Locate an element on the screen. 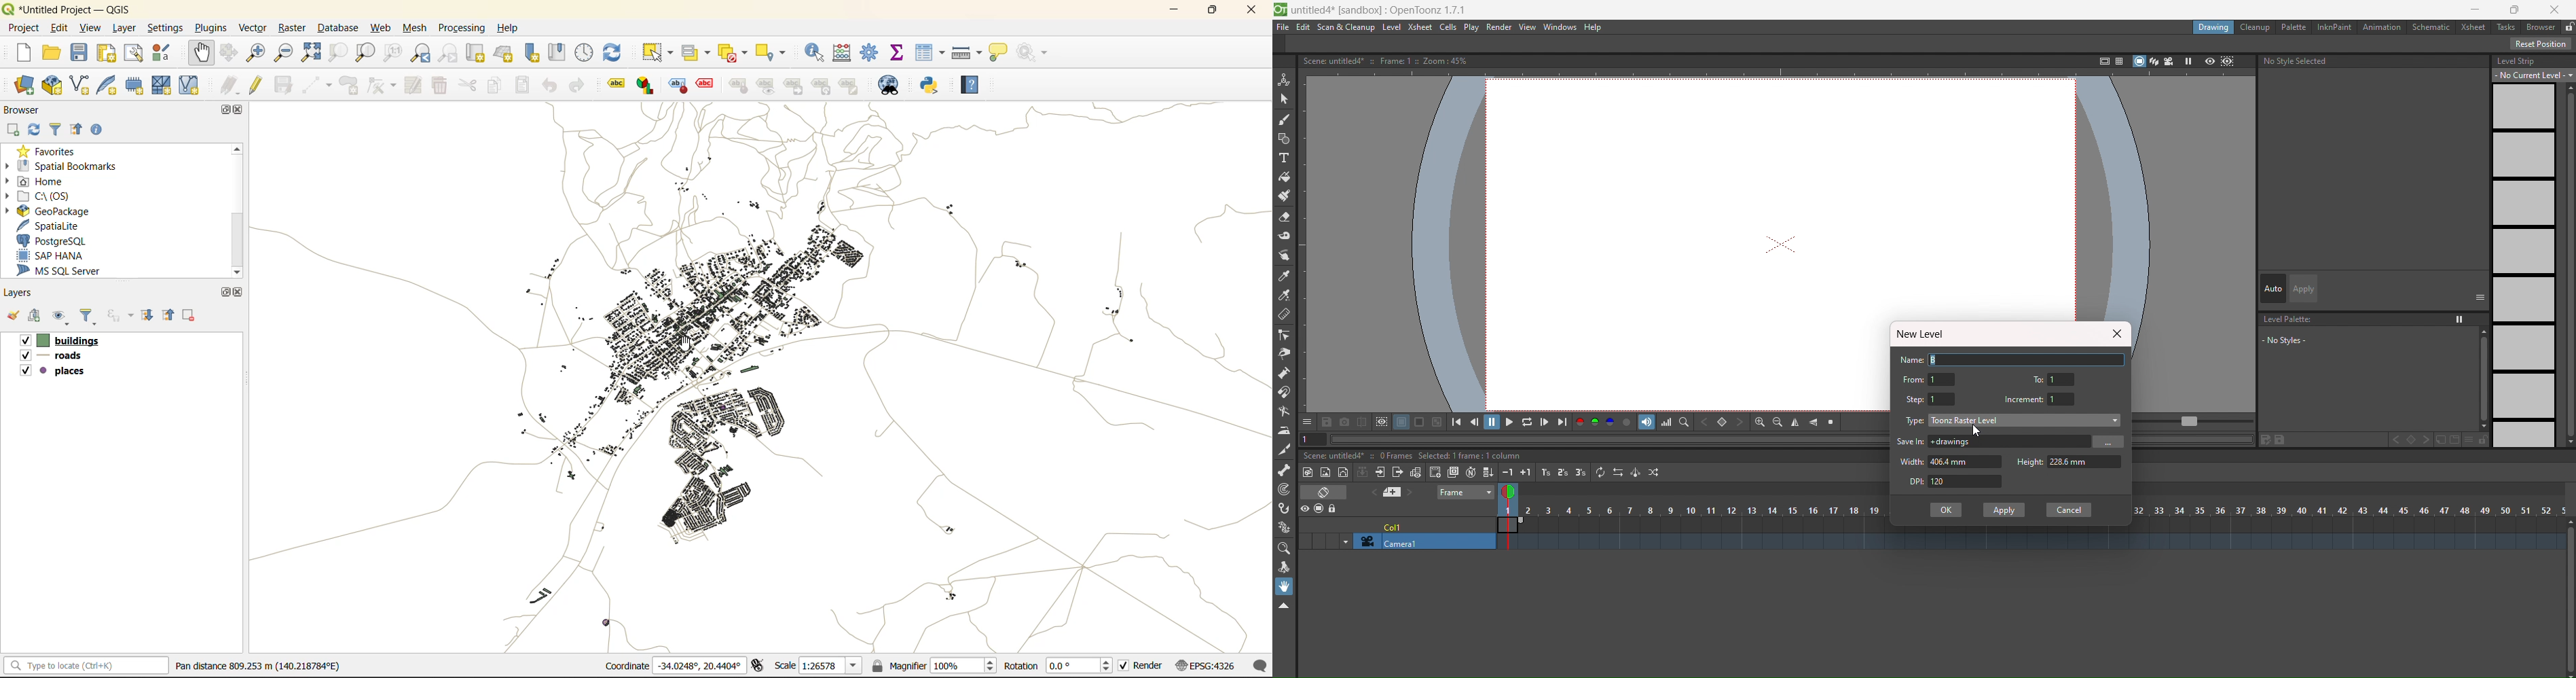 Image resolution: width=2576 pixels, height=700 pixels. open sub xsheet is located at coordinates (1379, 472).